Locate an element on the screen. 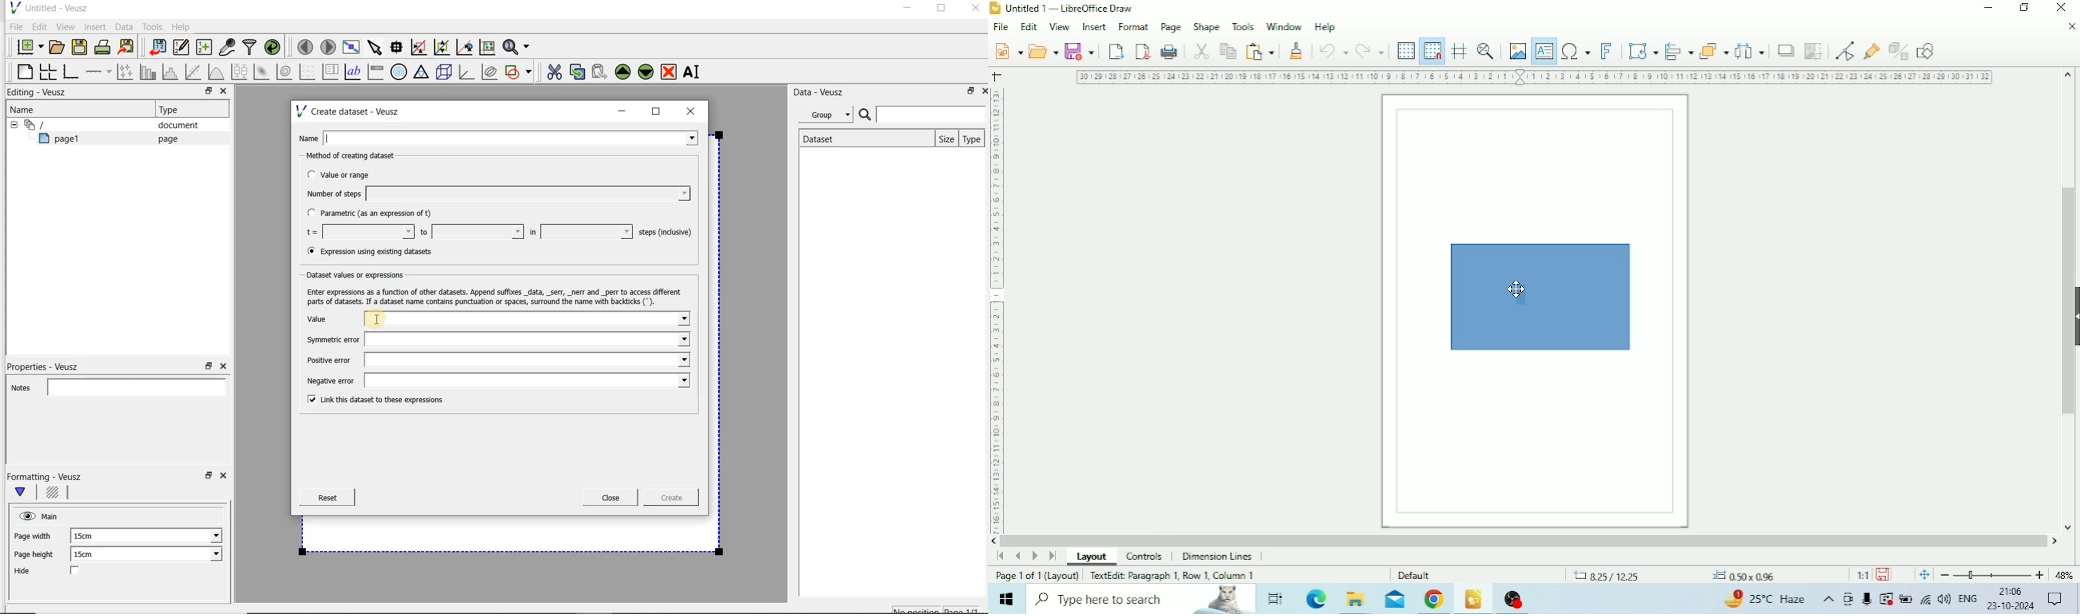 Image resolution: width=2100 pixels, height=616 pixels. Mail is located at coordinates (1393, 600).